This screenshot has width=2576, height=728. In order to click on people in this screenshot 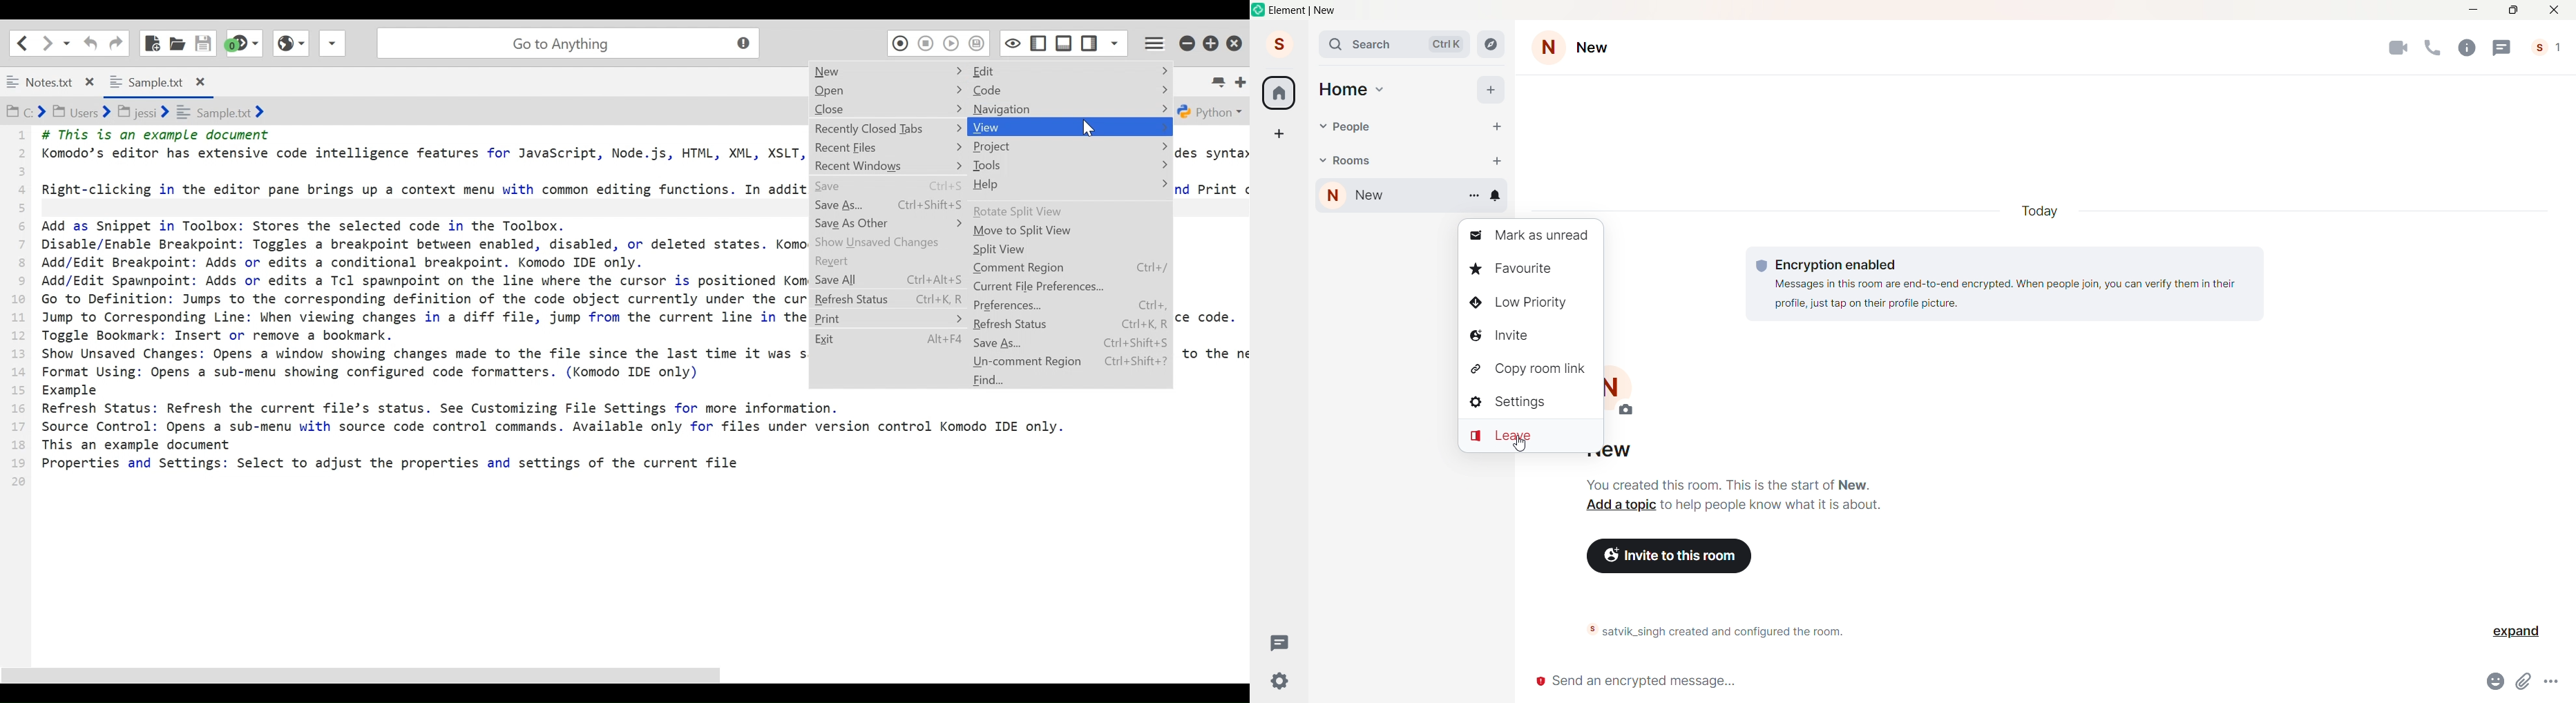, I will do `click(2545, 47)`.